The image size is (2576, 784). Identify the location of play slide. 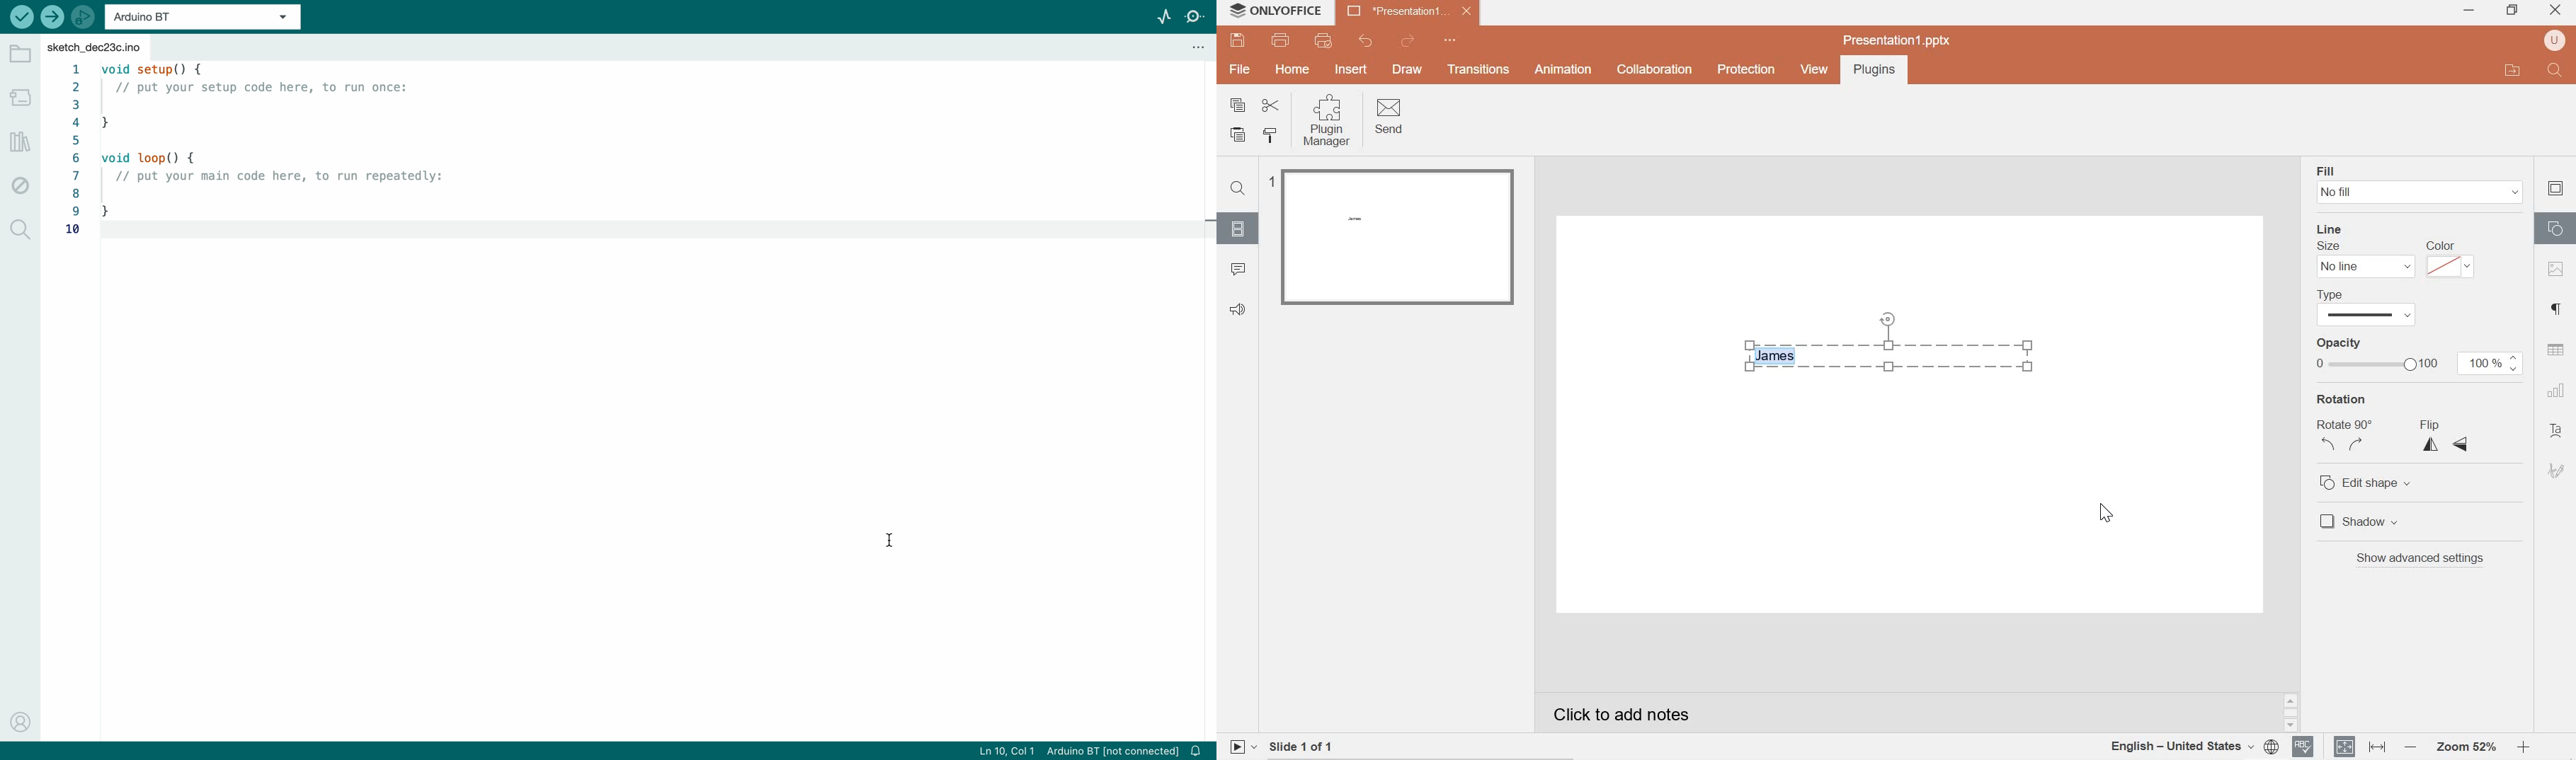
(1241, 746).